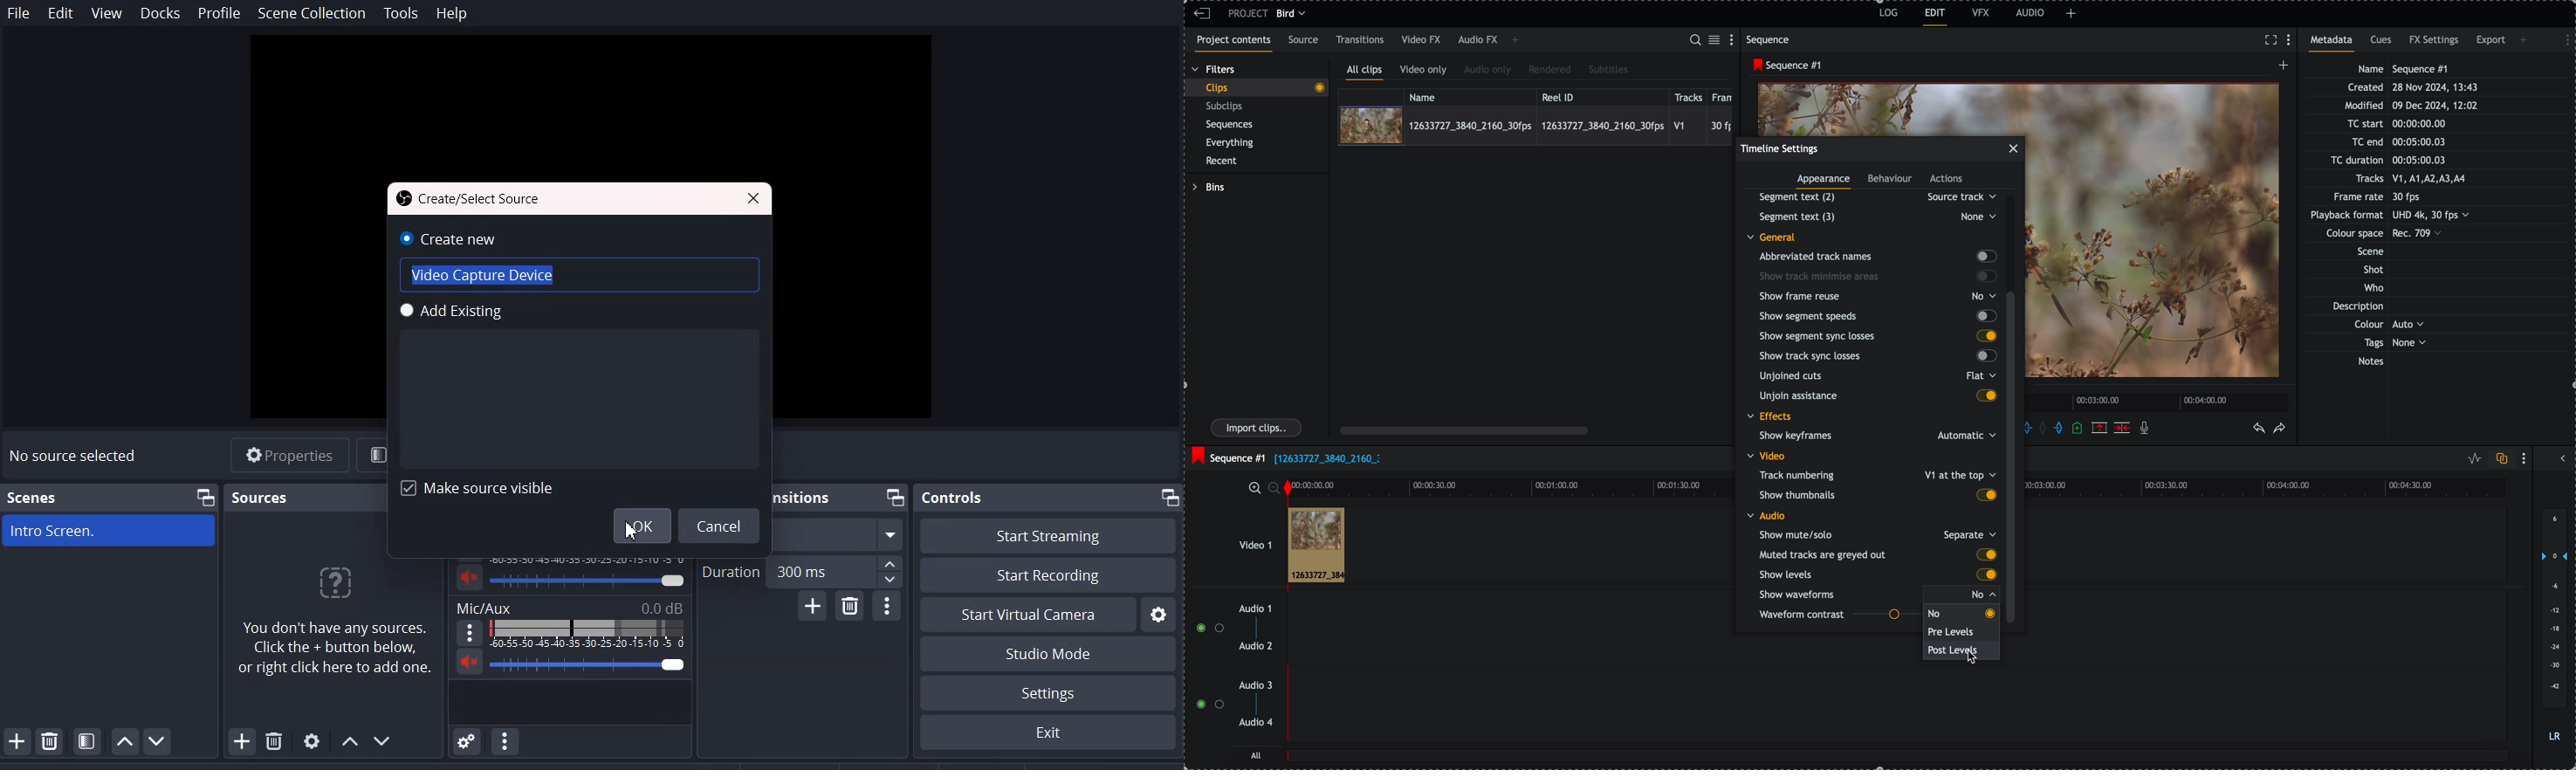 This screenshot has height=784, width=2576. What do you see at coordinates (468, 577) in the screenshot?
I see `Mute` at bounding box center [468, 577].